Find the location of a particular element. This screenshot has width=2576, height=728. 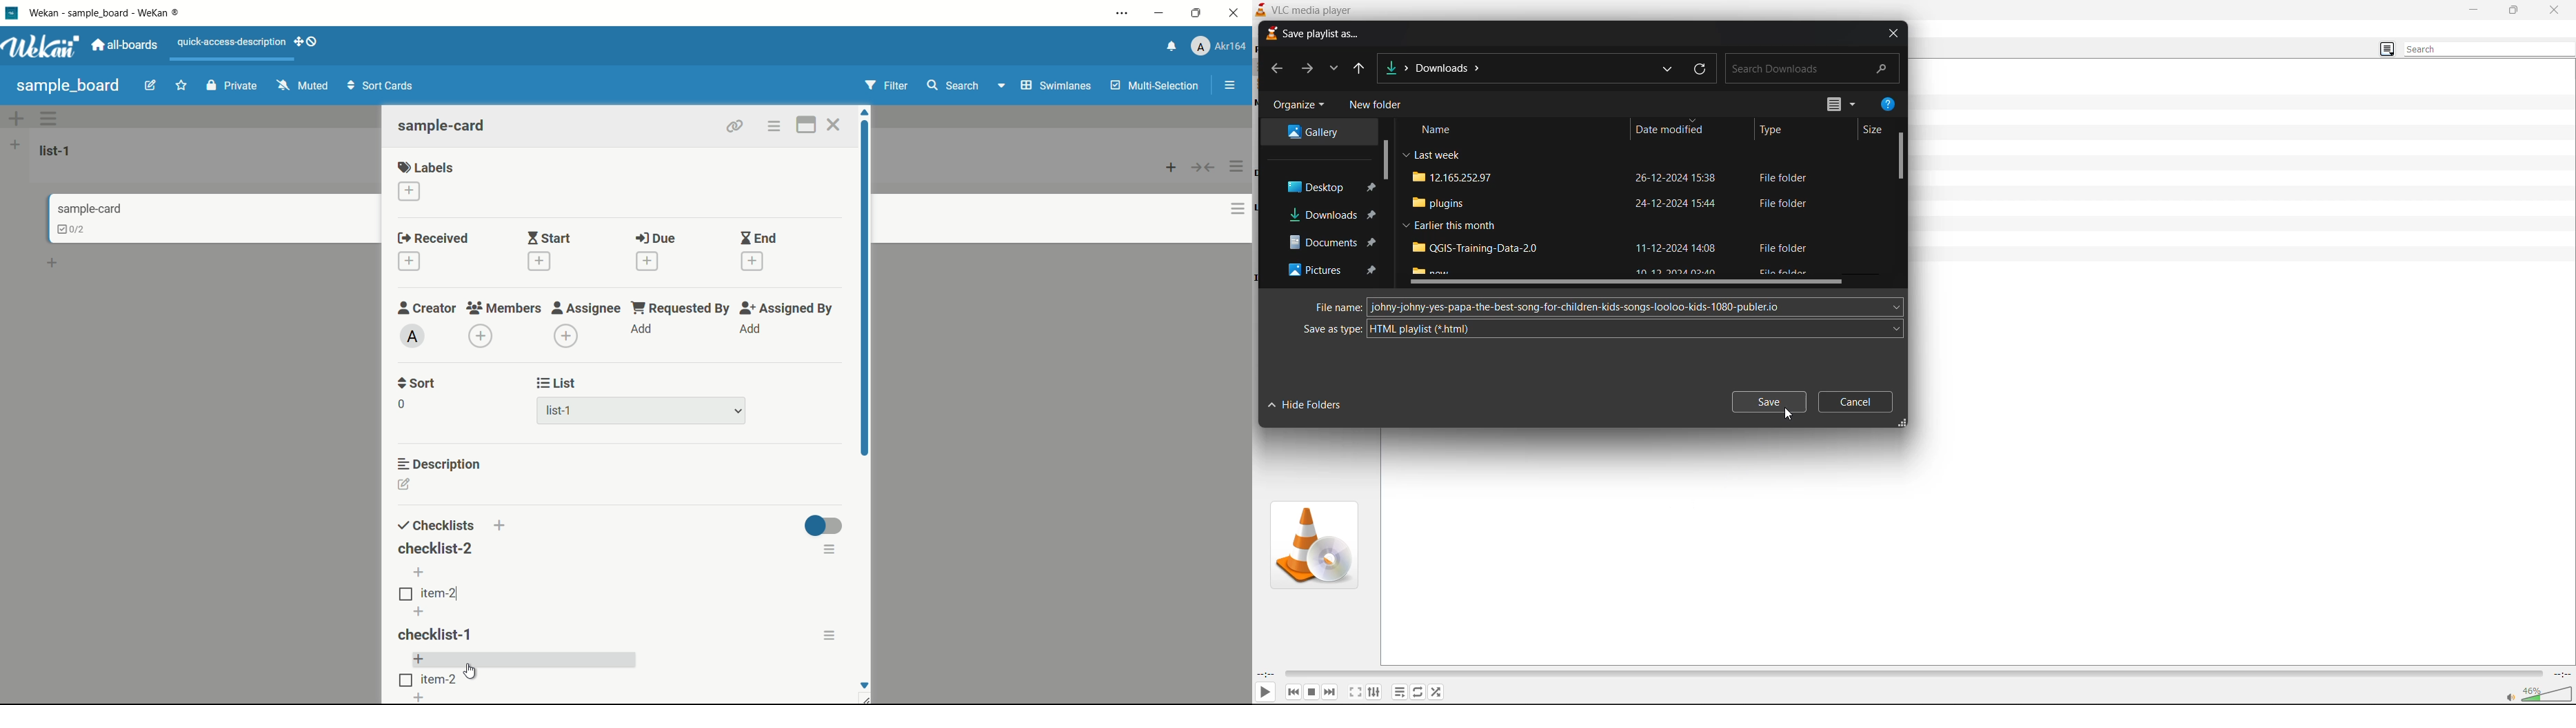

recent locations is located at coordinates (1337, 69).